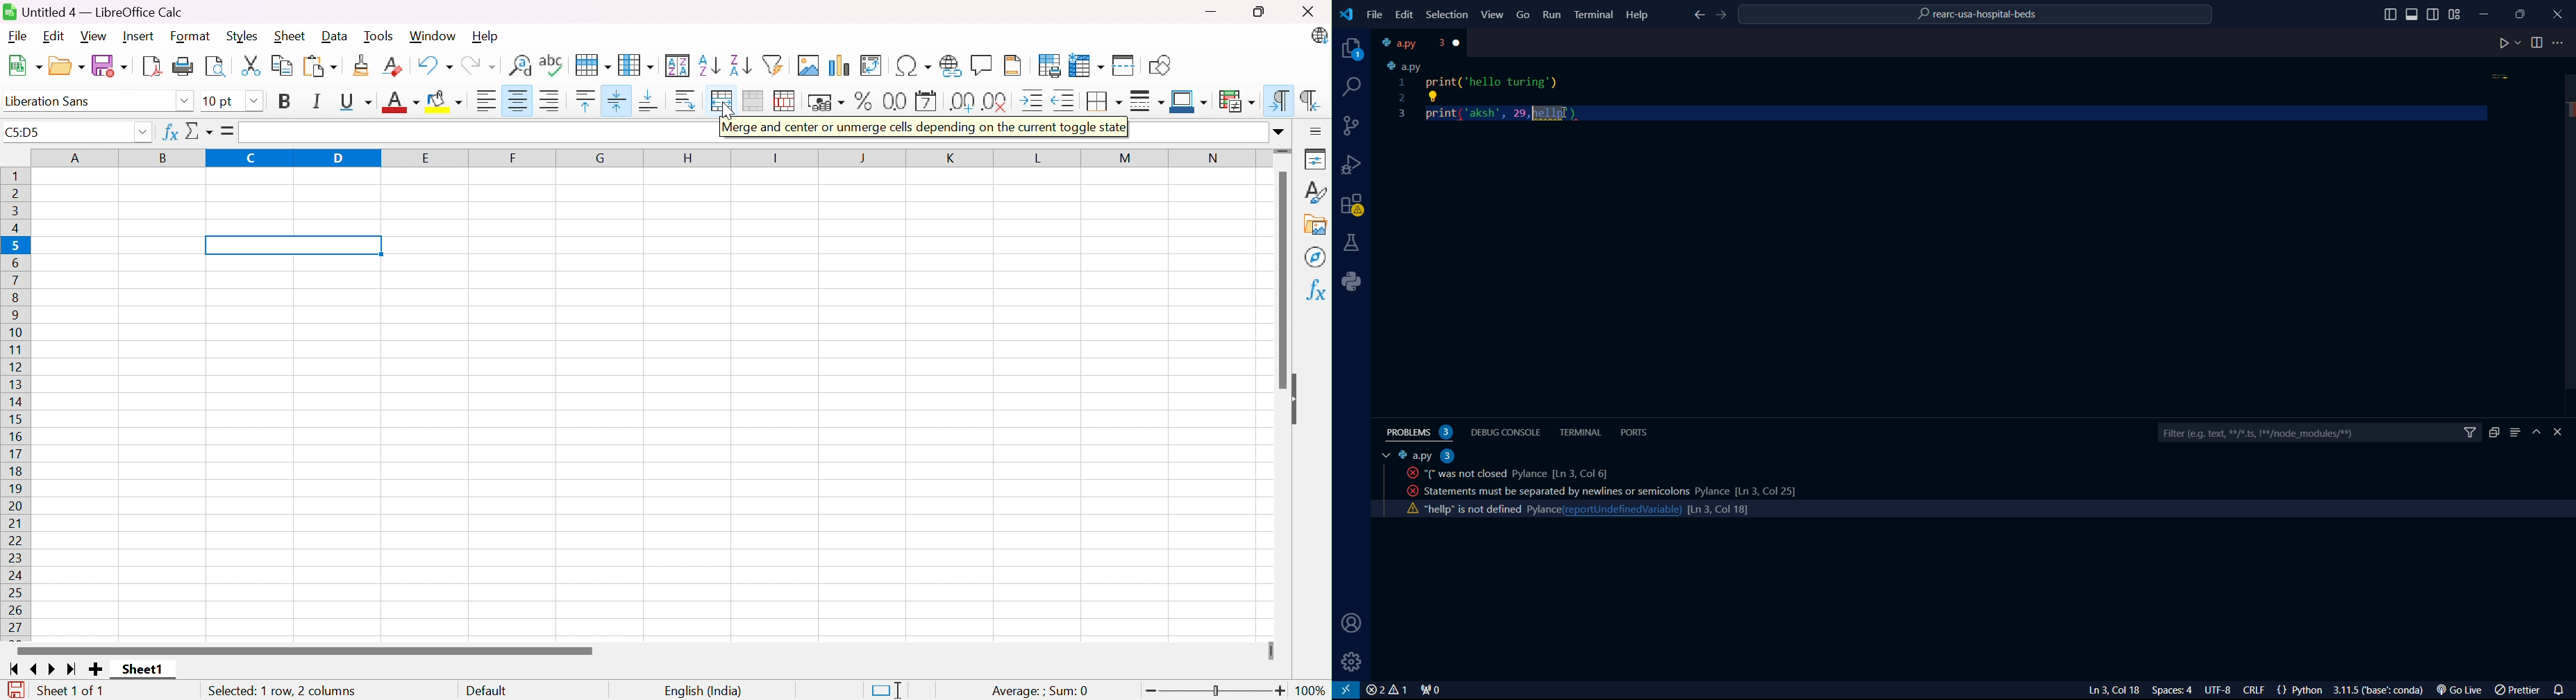 Image resolution: width=2576 pixels, height=700 pixels. I want to click on Standard Selection. Click to change selection mode., so click(885, 688).